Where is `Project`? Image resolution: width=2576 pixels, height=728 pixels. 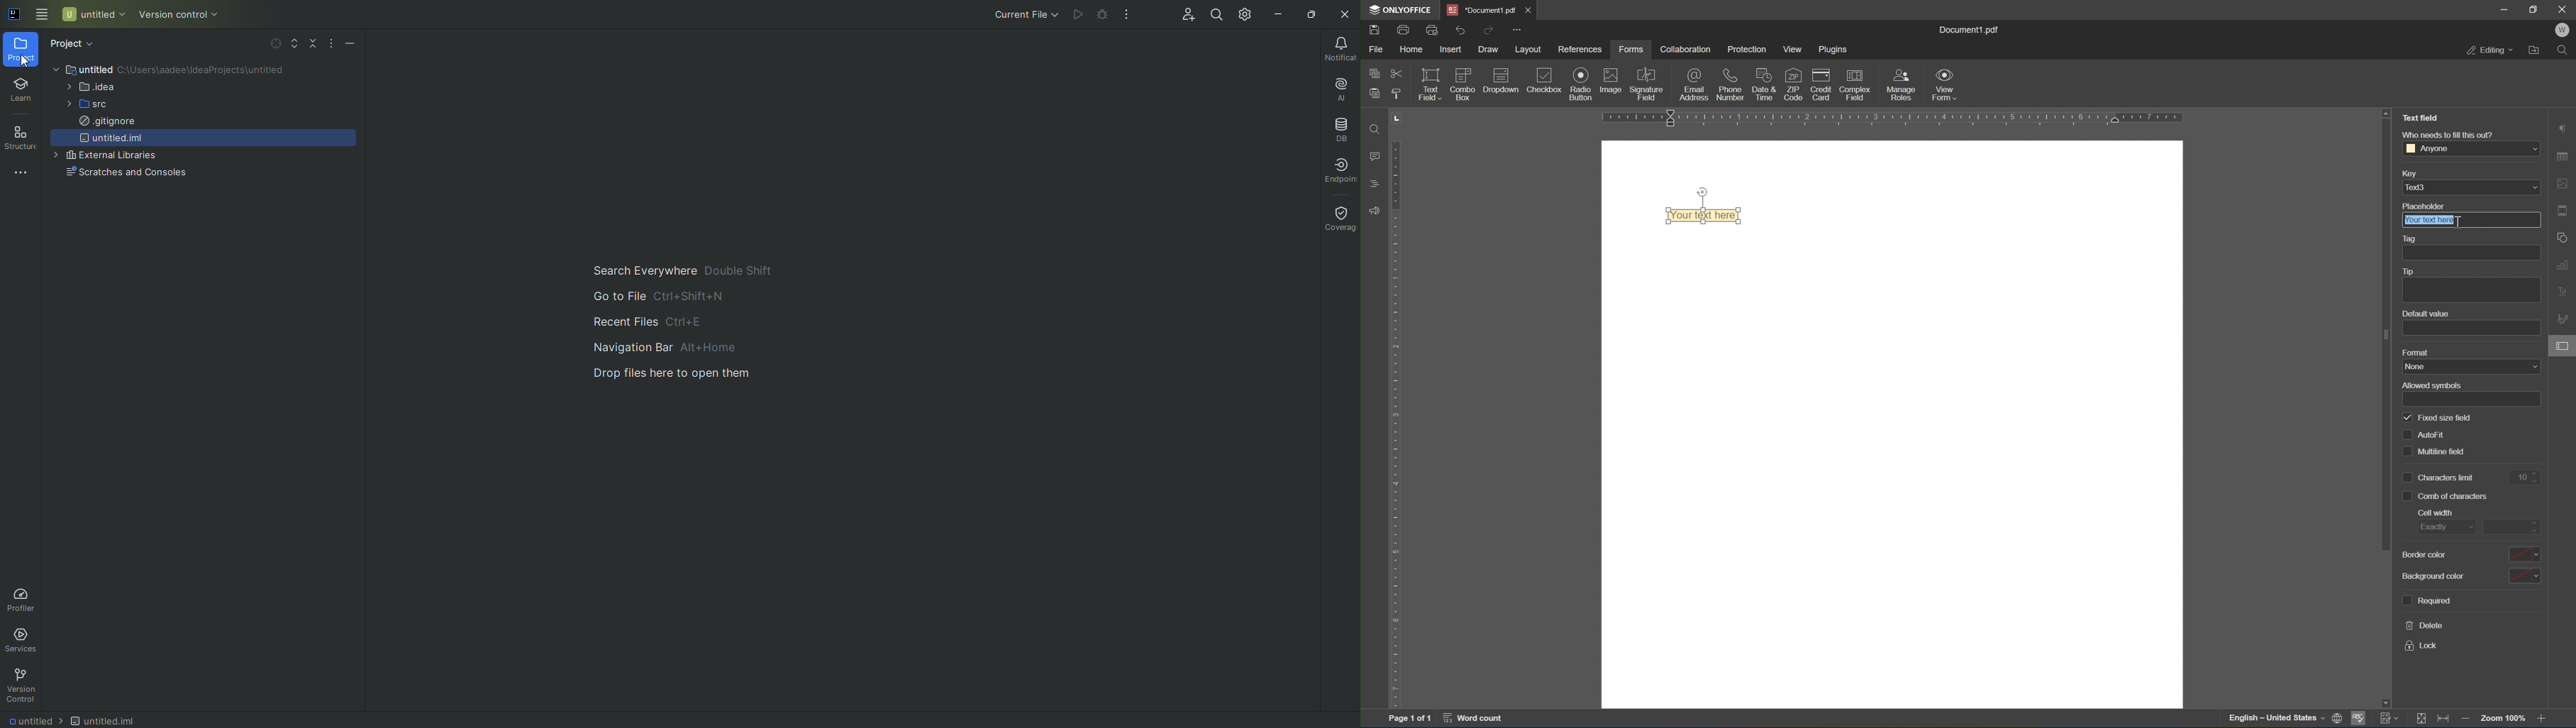
Project is located at coordinates (23, 47).